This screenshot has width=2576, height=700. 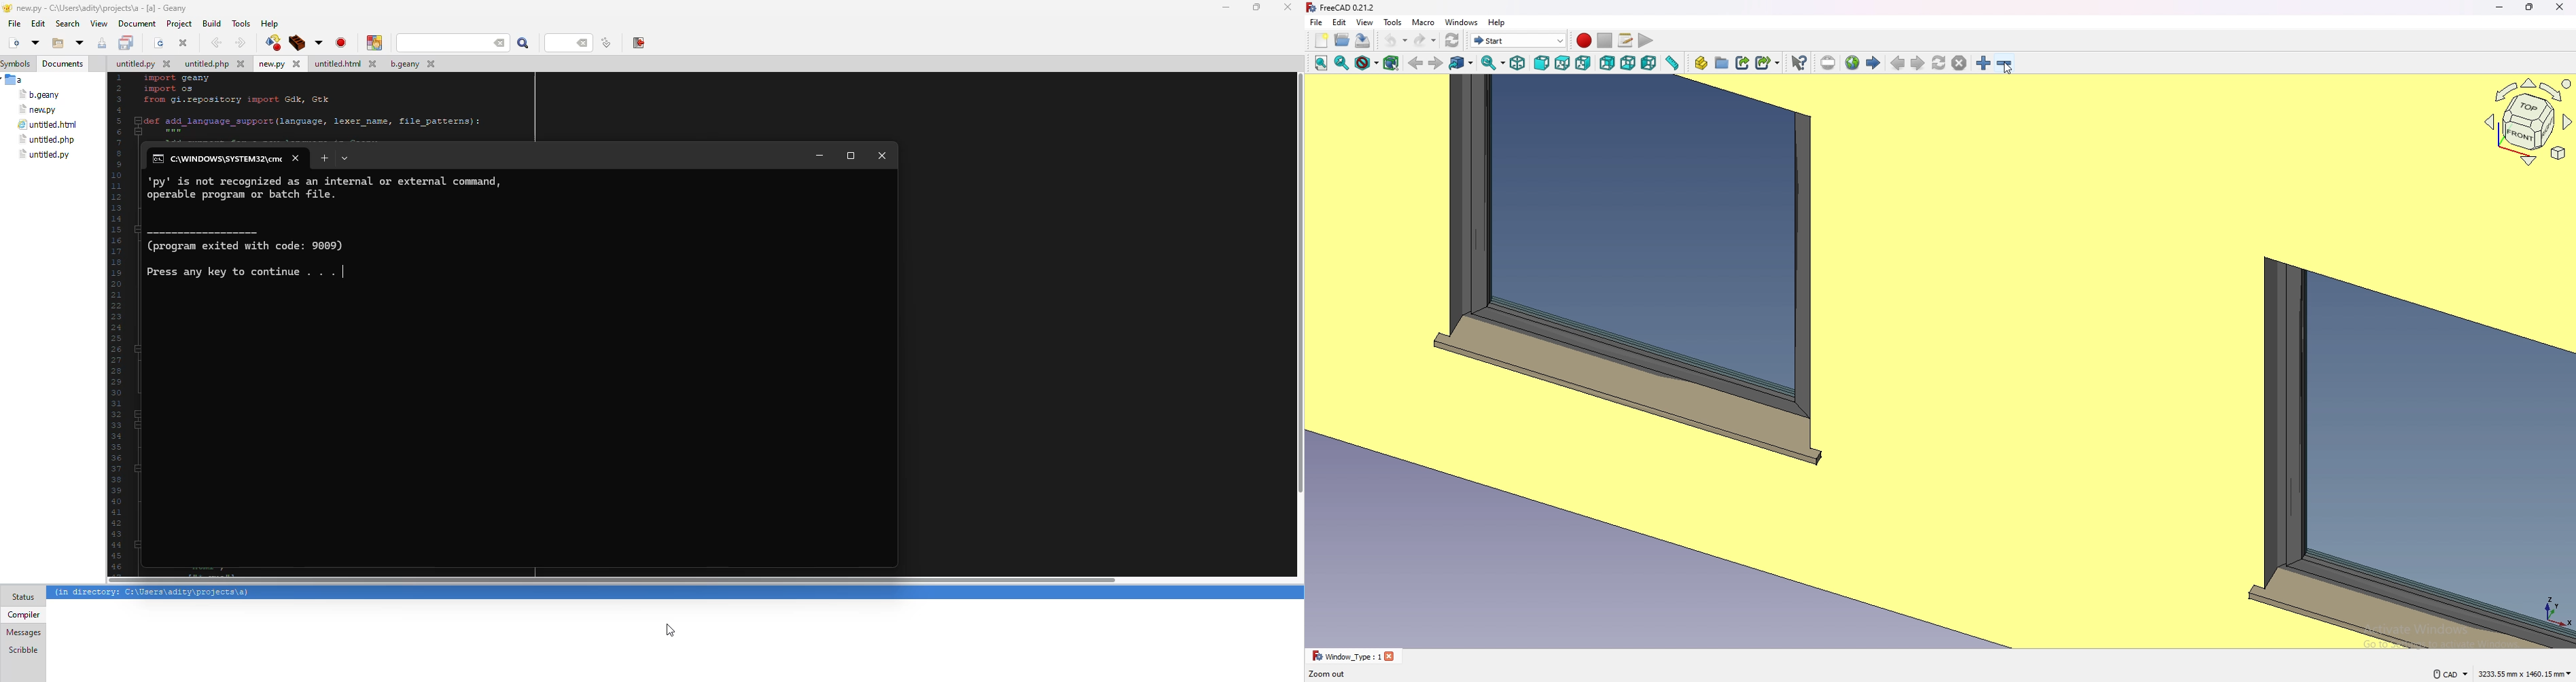 What do you see at coordinates (2531, 7) in the screenshot?
I see `resize` at bounding box center [2531, 7].